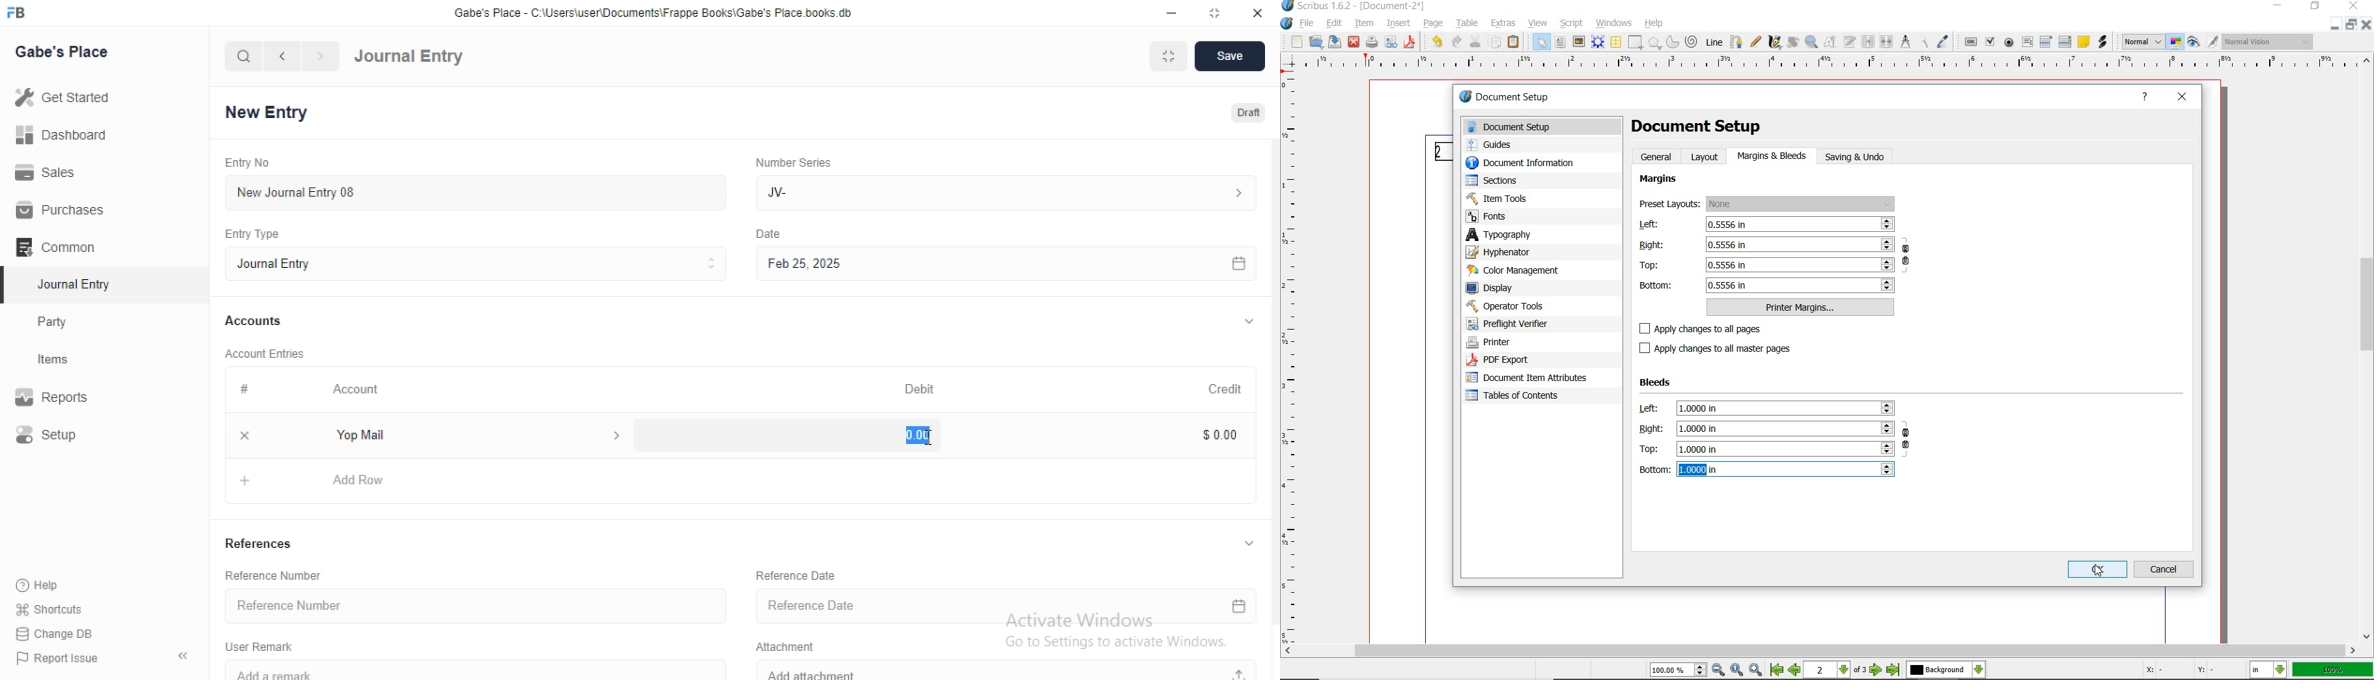 This screenshot has height=700, width=2380. I want to click on Report Issue, so click(67, 658).